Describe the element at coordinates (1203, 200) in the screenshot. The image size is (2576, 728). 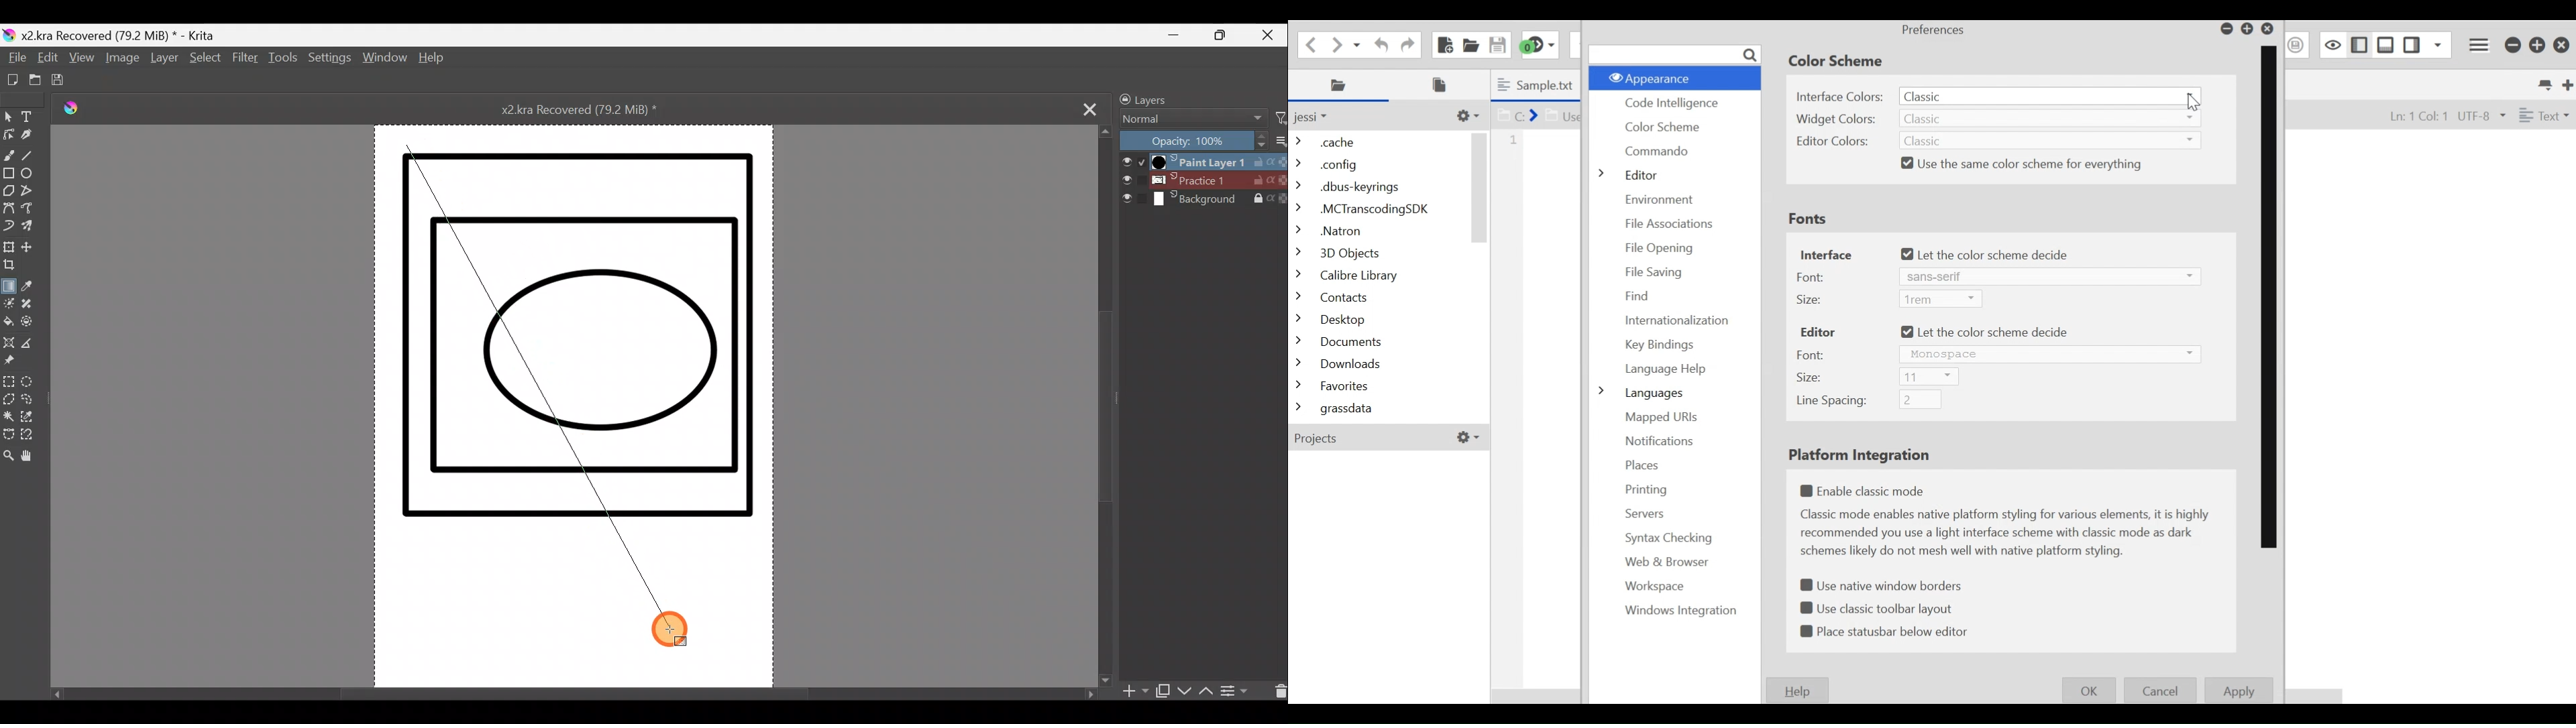
I see `Layer 3` at that location.